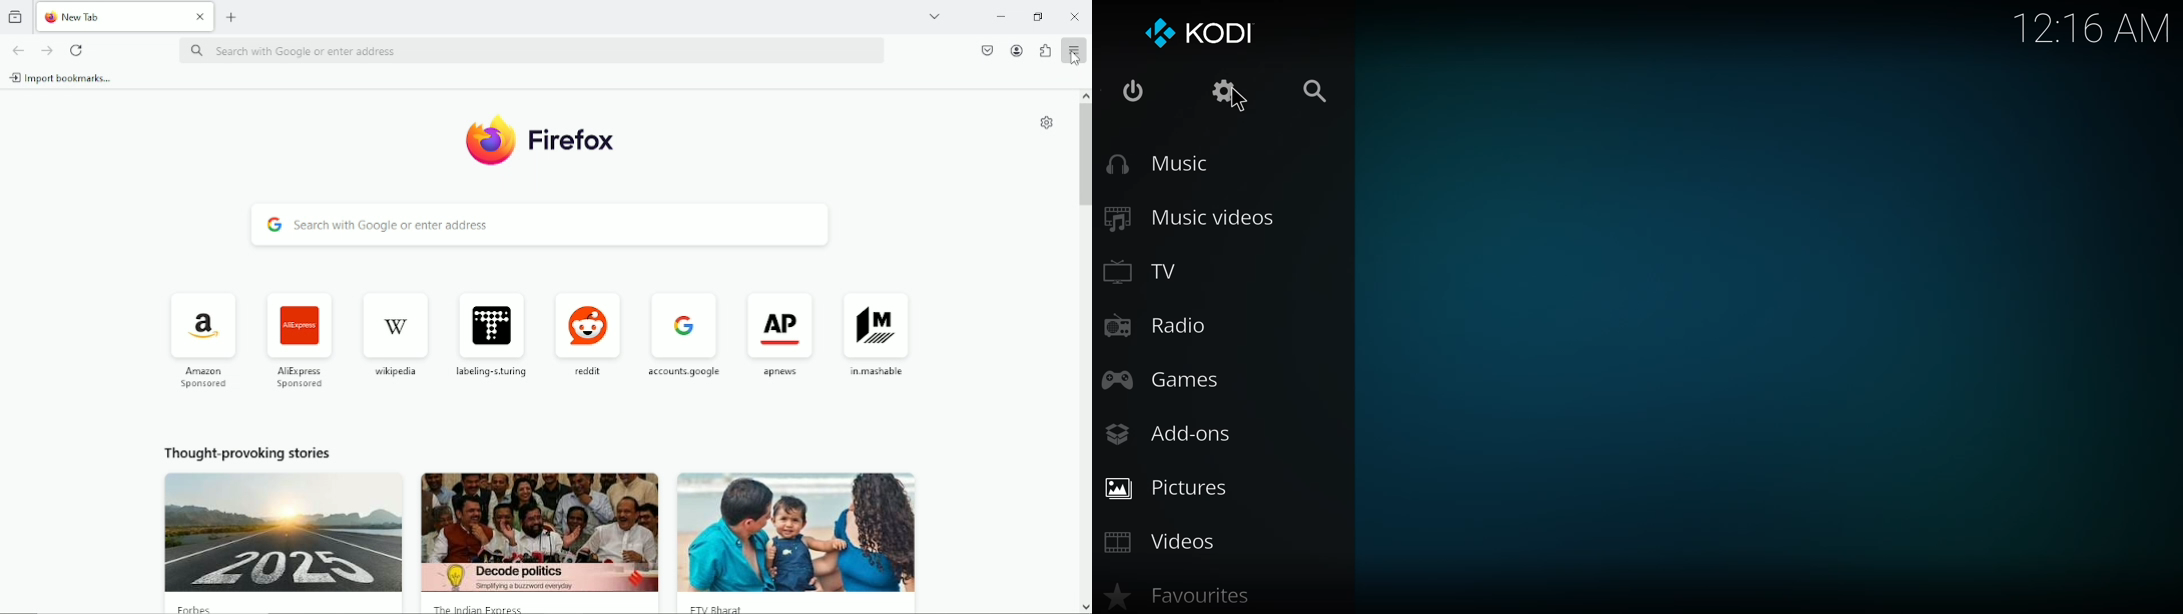 The width and height of the screenshot is (2184, 616). I want to click on Amazon, so click(200, 338).